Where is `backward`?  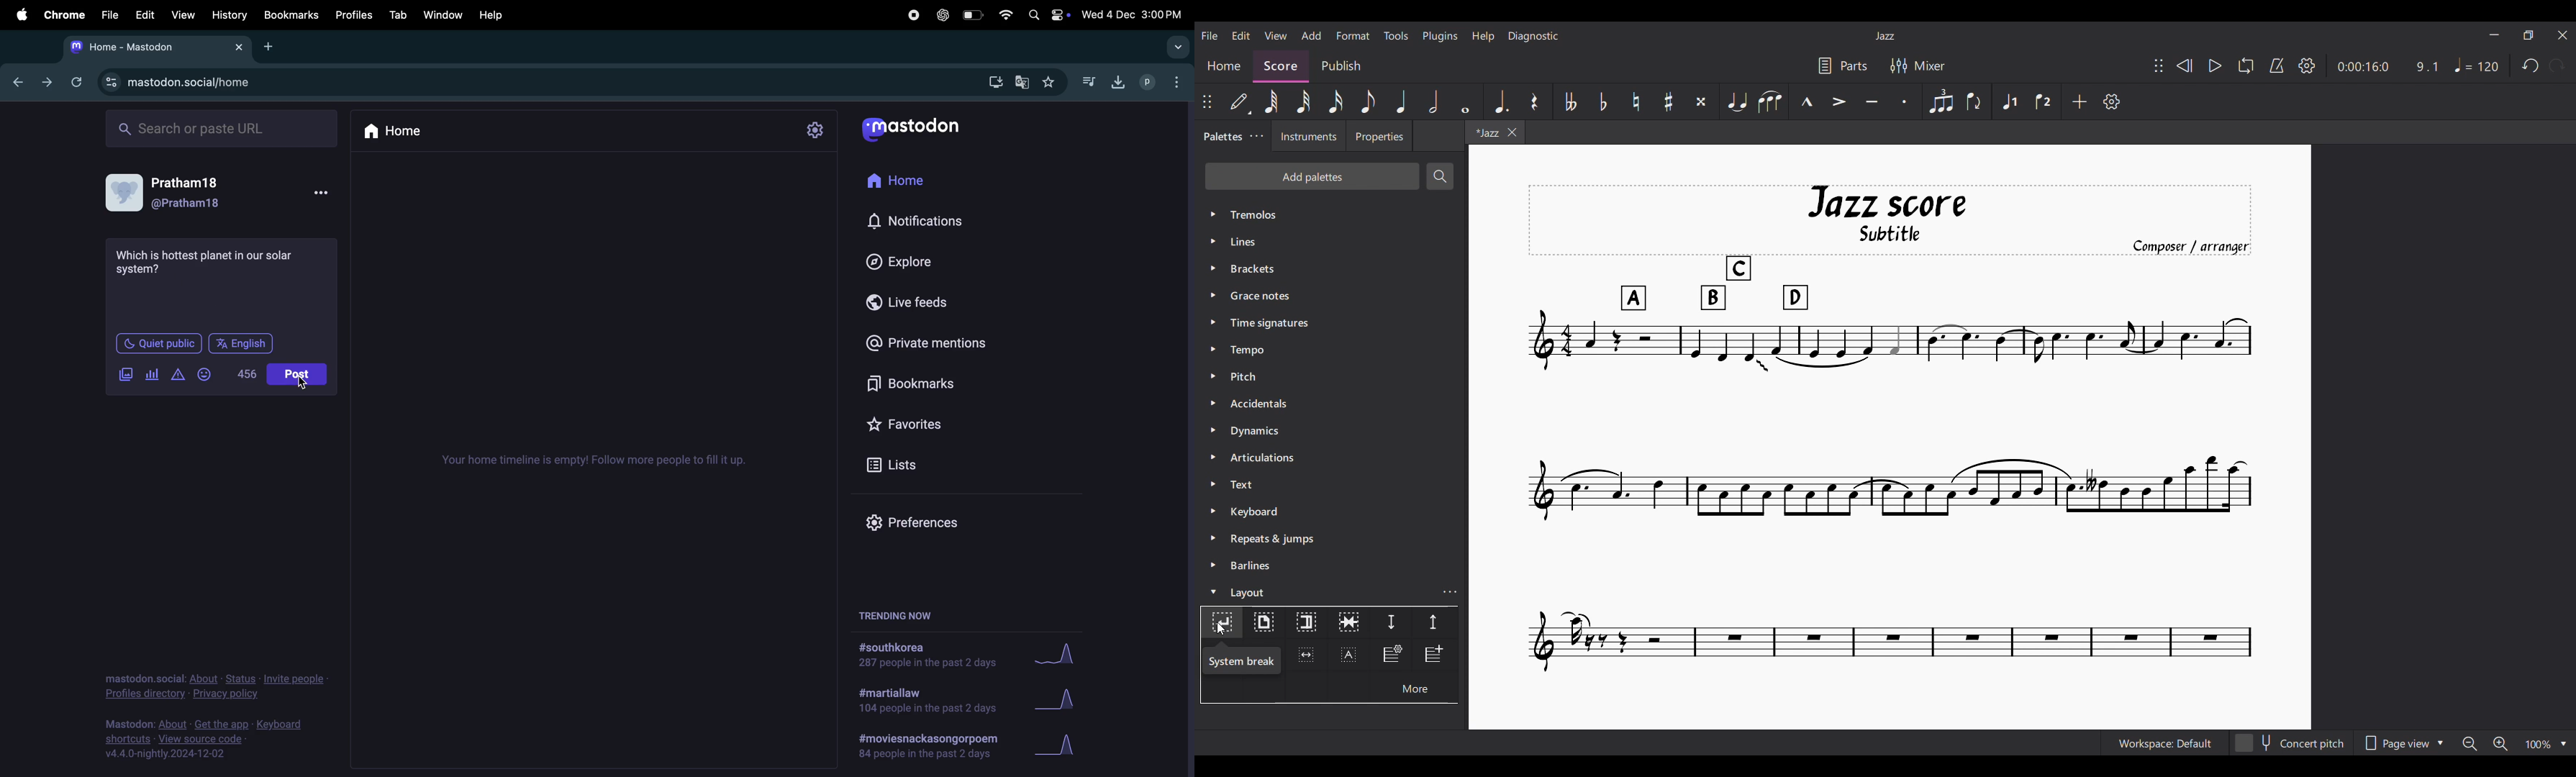 backward is located at coordinates (15, 82).